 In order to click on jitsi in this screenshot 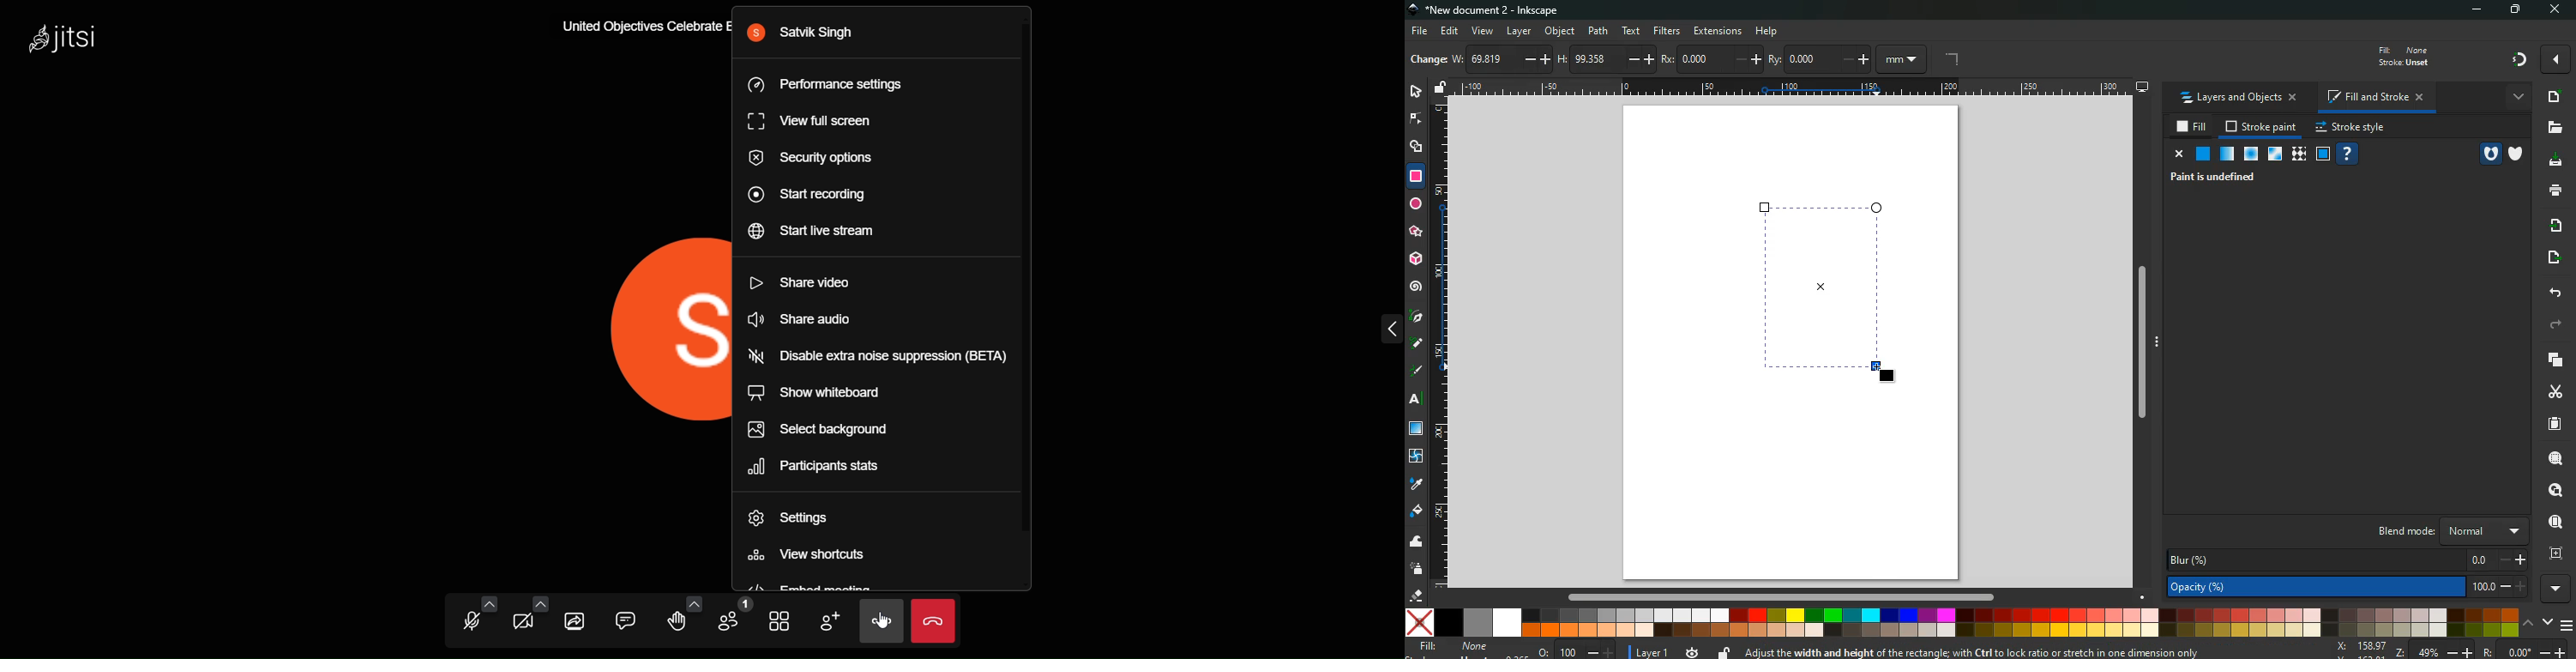, I will do `click(64, 37)`.